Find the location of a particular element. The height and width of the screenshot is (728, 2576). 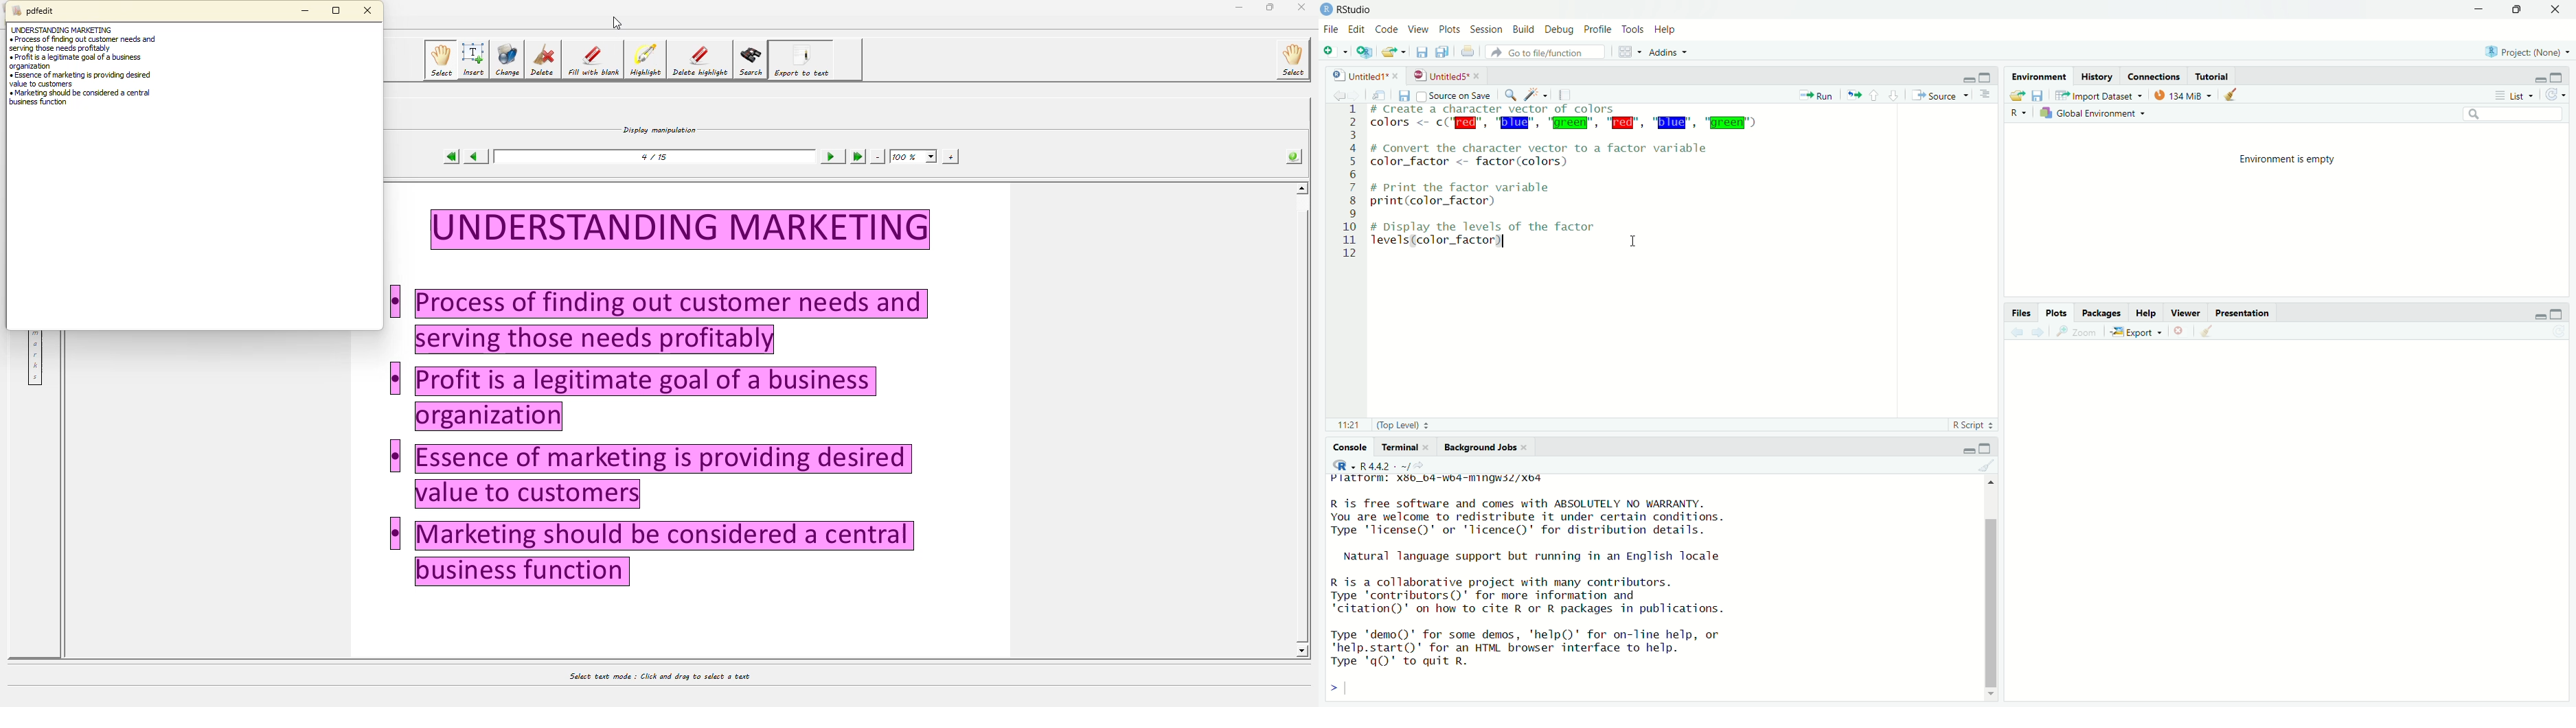

go to next section/chunk is located at coordinates (1895, 96).